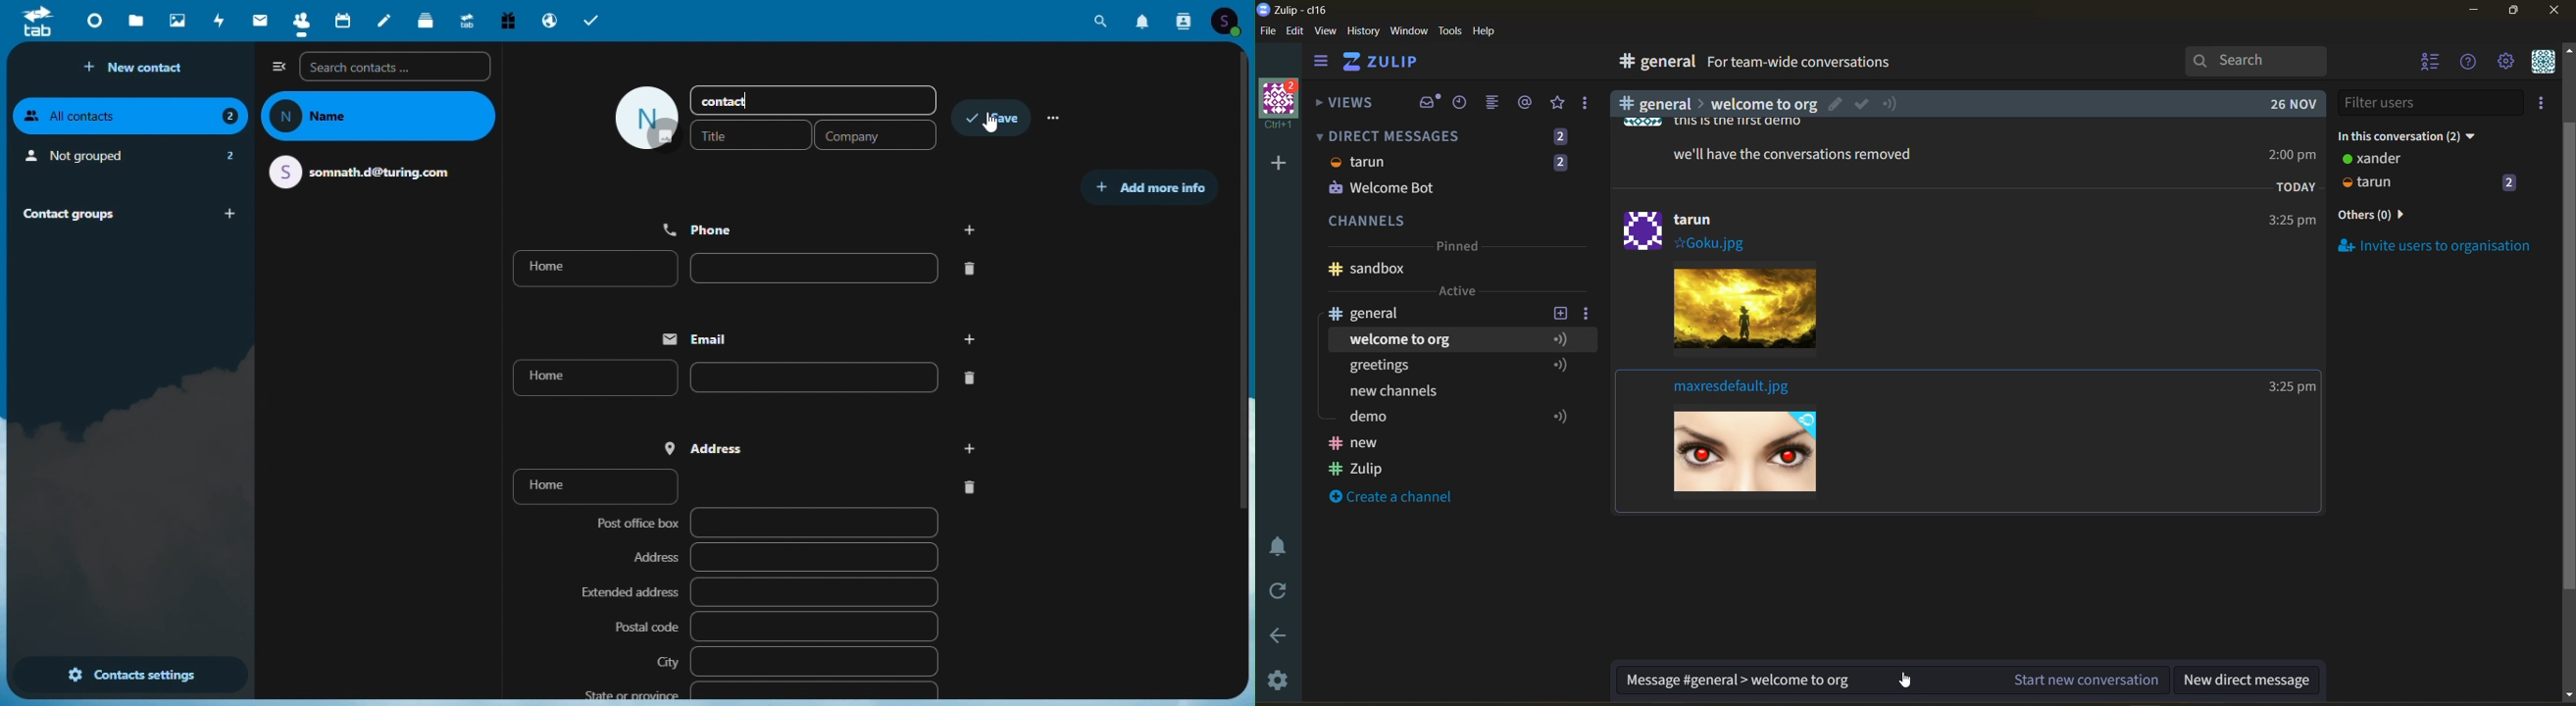 Image resolution: width=2576 pixels, height=728 pixels. What do you see at coordinates (2542, 63) in the screenshot?
I see `personal menu` at bounding box center [2542, 63].